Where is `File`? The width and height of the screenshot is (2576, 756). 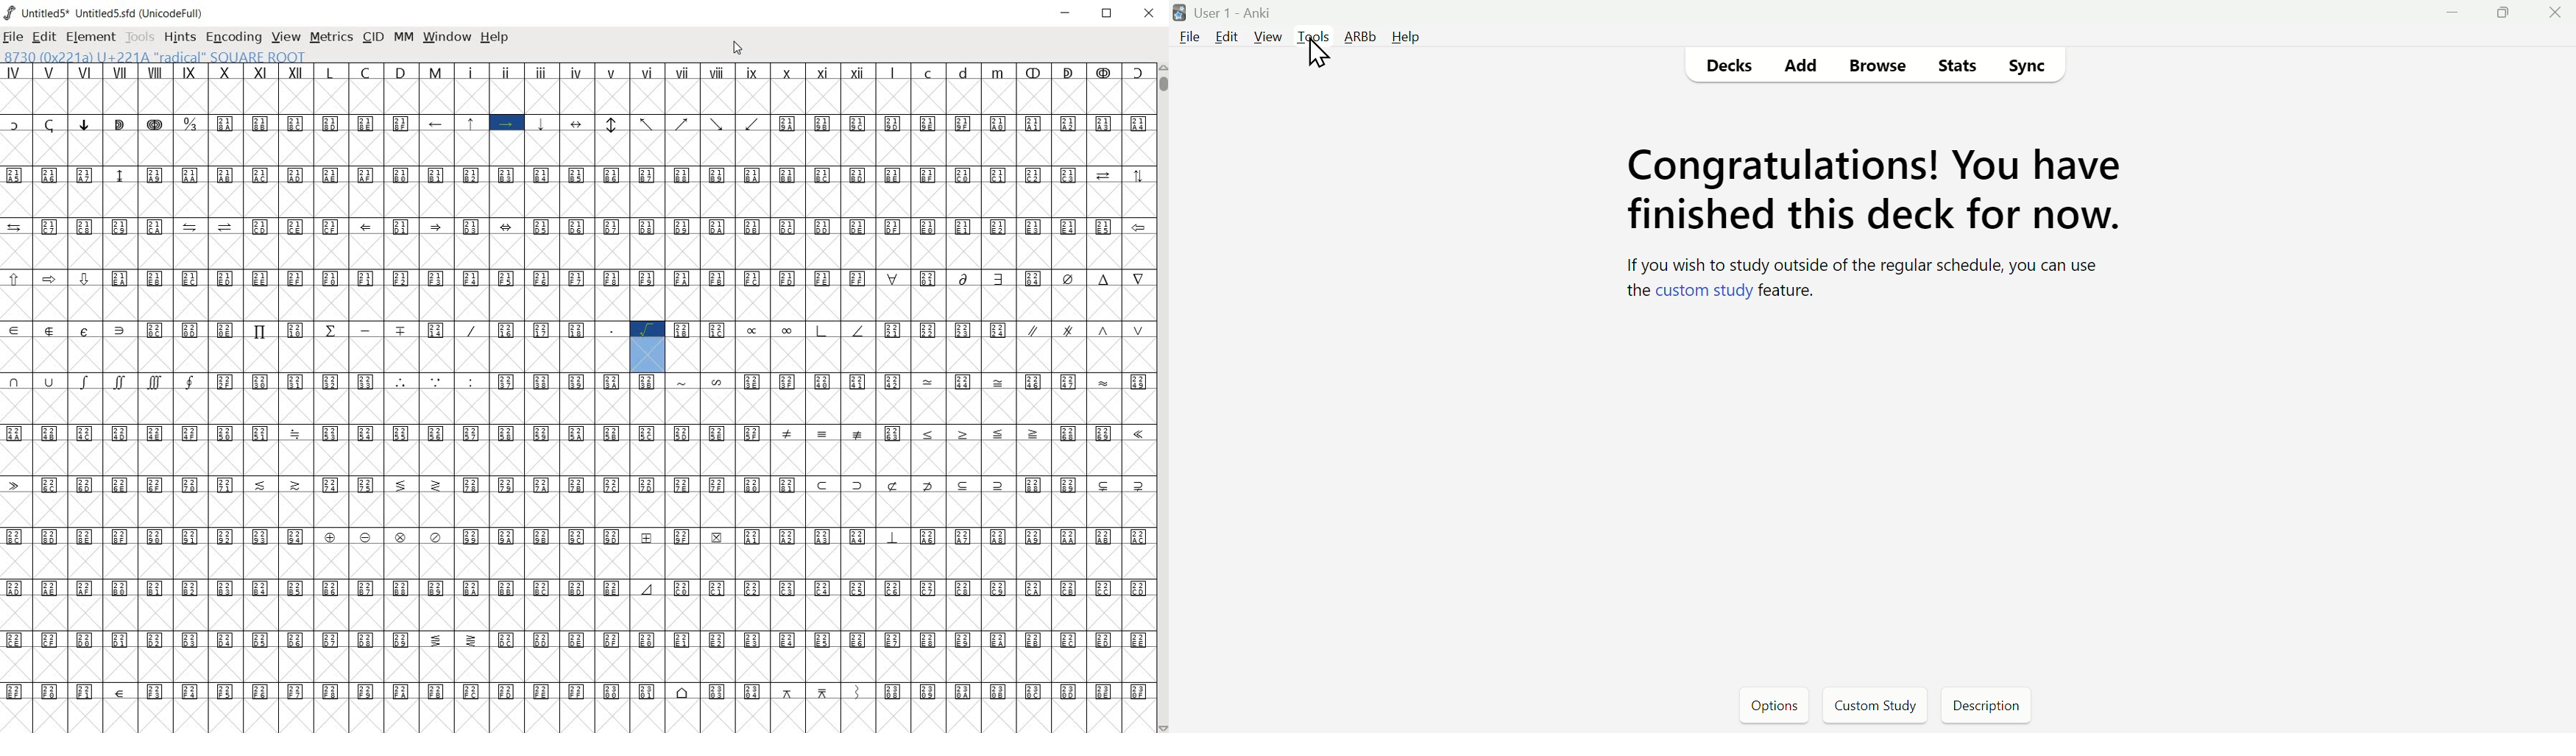
File is located at coordinates (1190, 36).